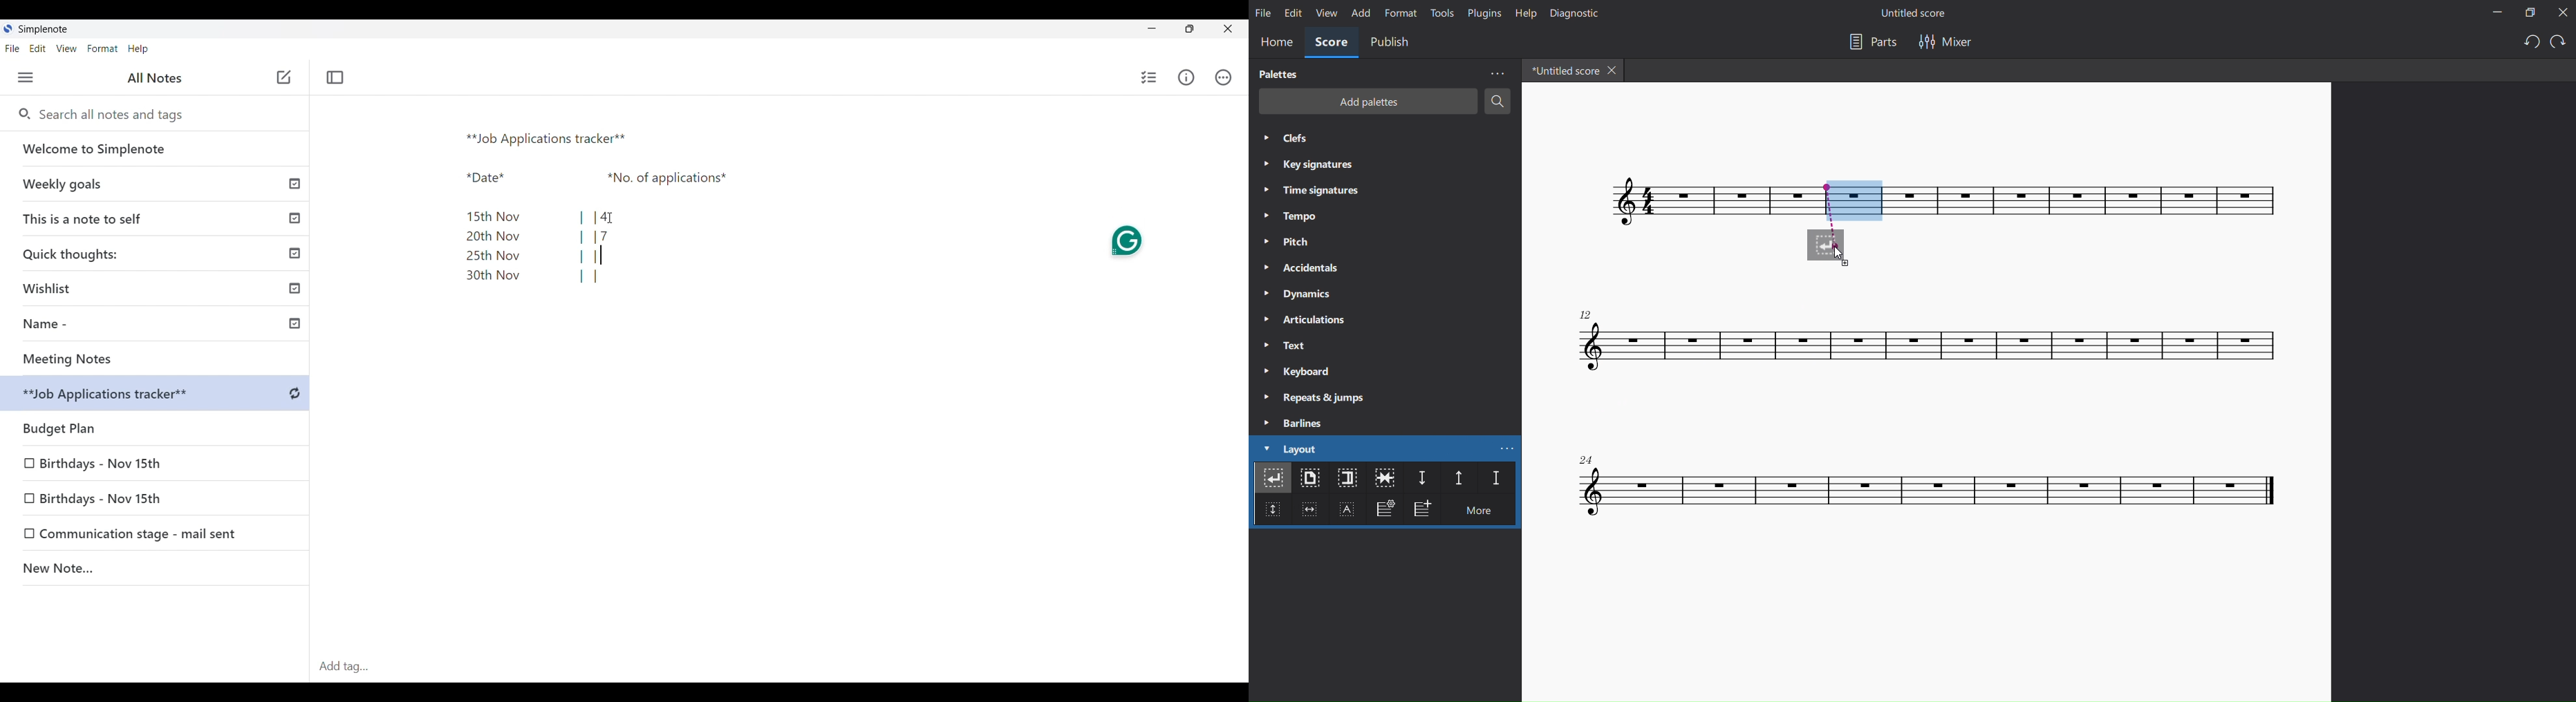  I want to click on publish, so click(1392, 42).